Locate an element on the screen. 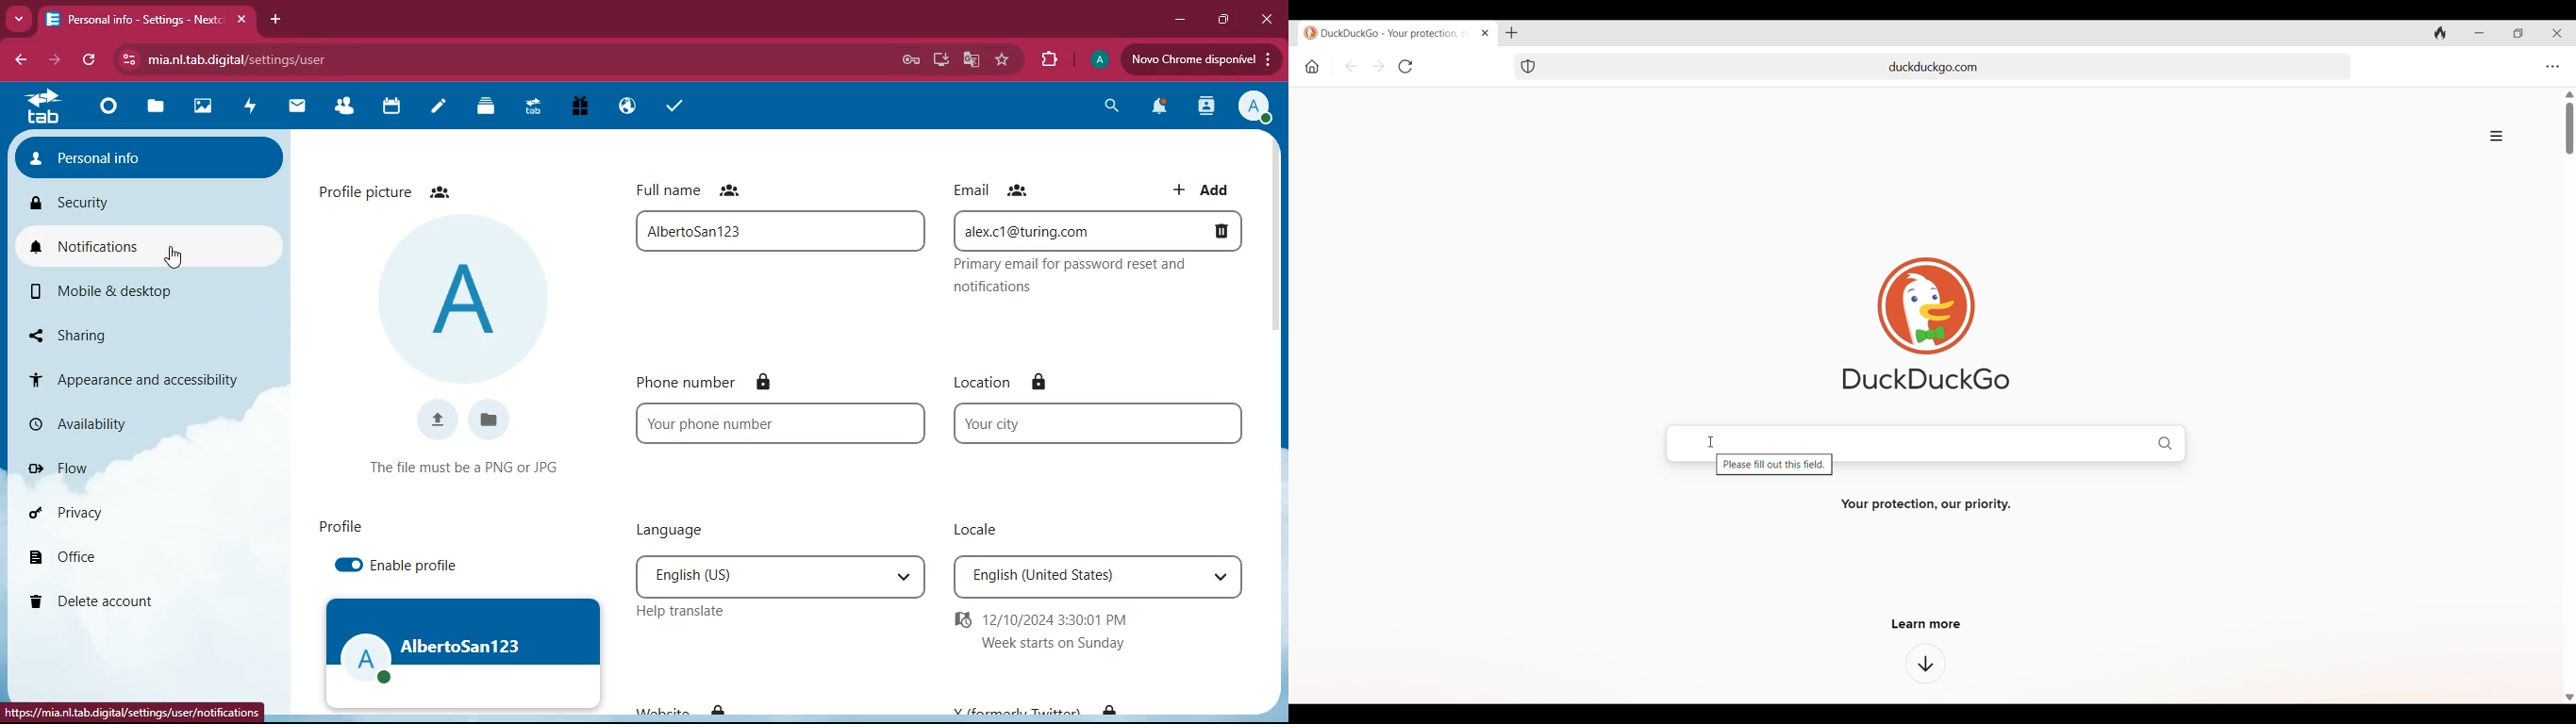  Clear history is located at coordinates (2441, 33).